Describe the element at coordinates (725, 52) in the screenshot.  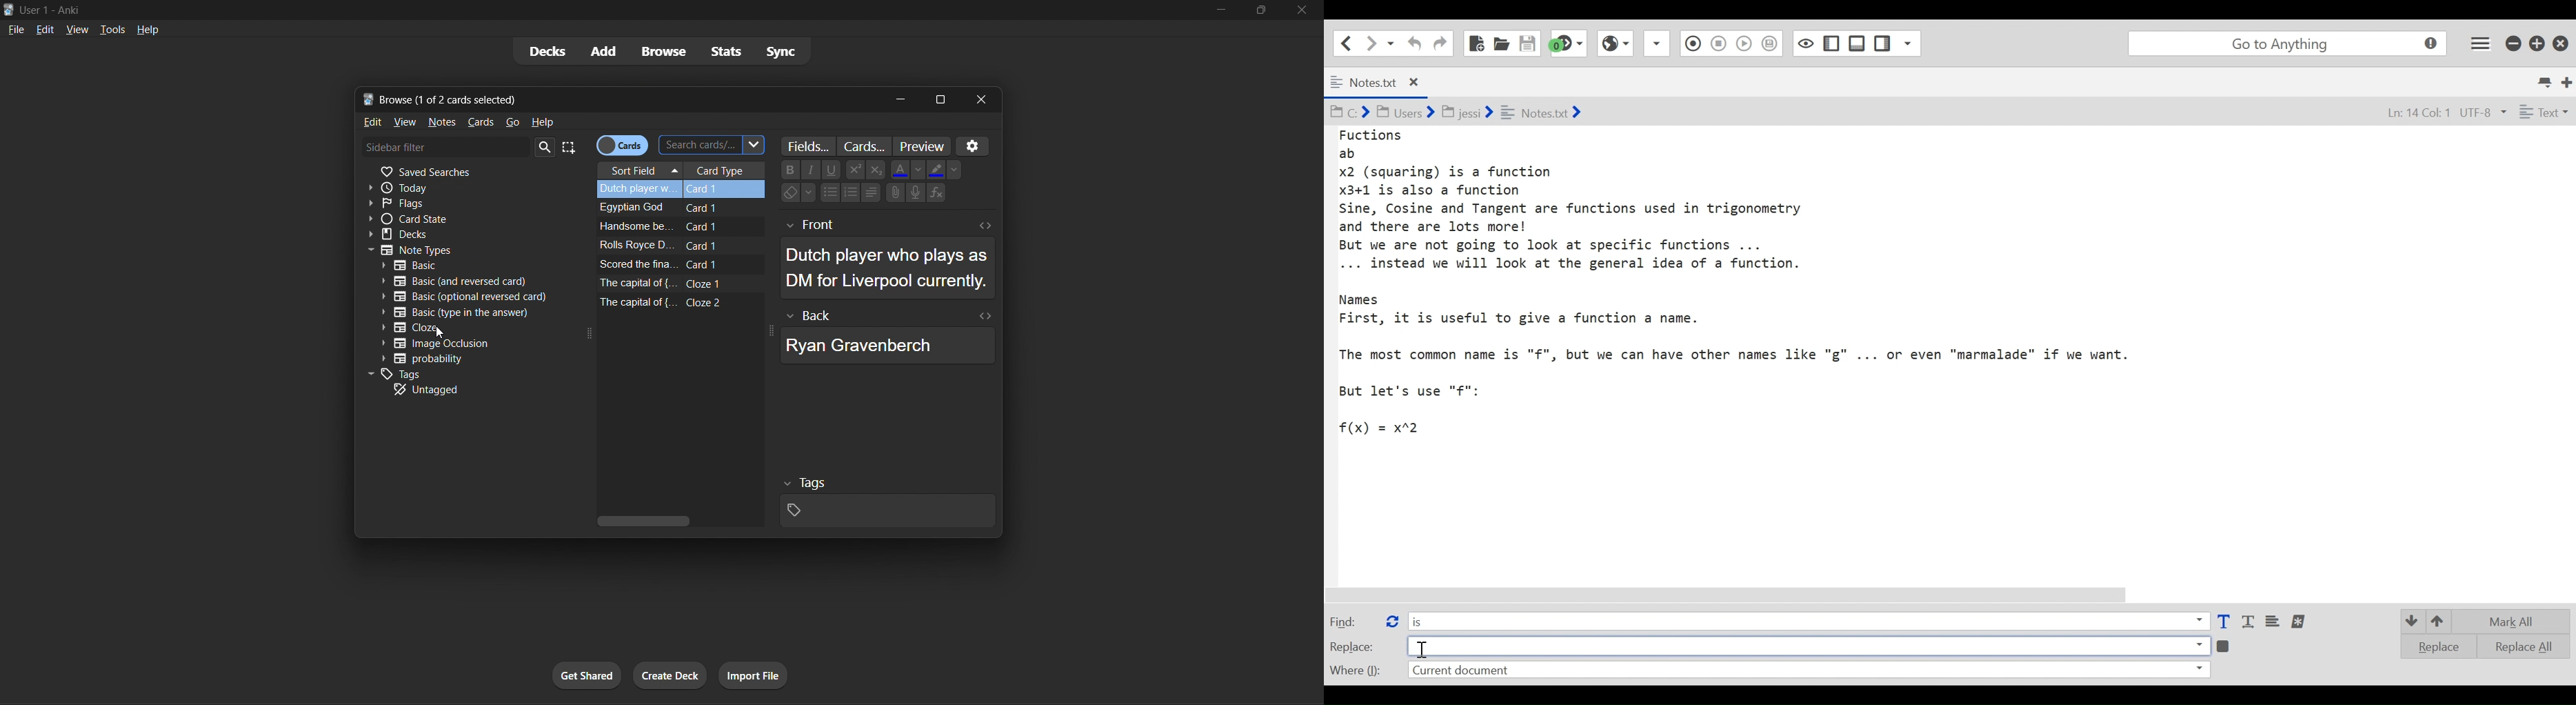
I see `stats` at that location.